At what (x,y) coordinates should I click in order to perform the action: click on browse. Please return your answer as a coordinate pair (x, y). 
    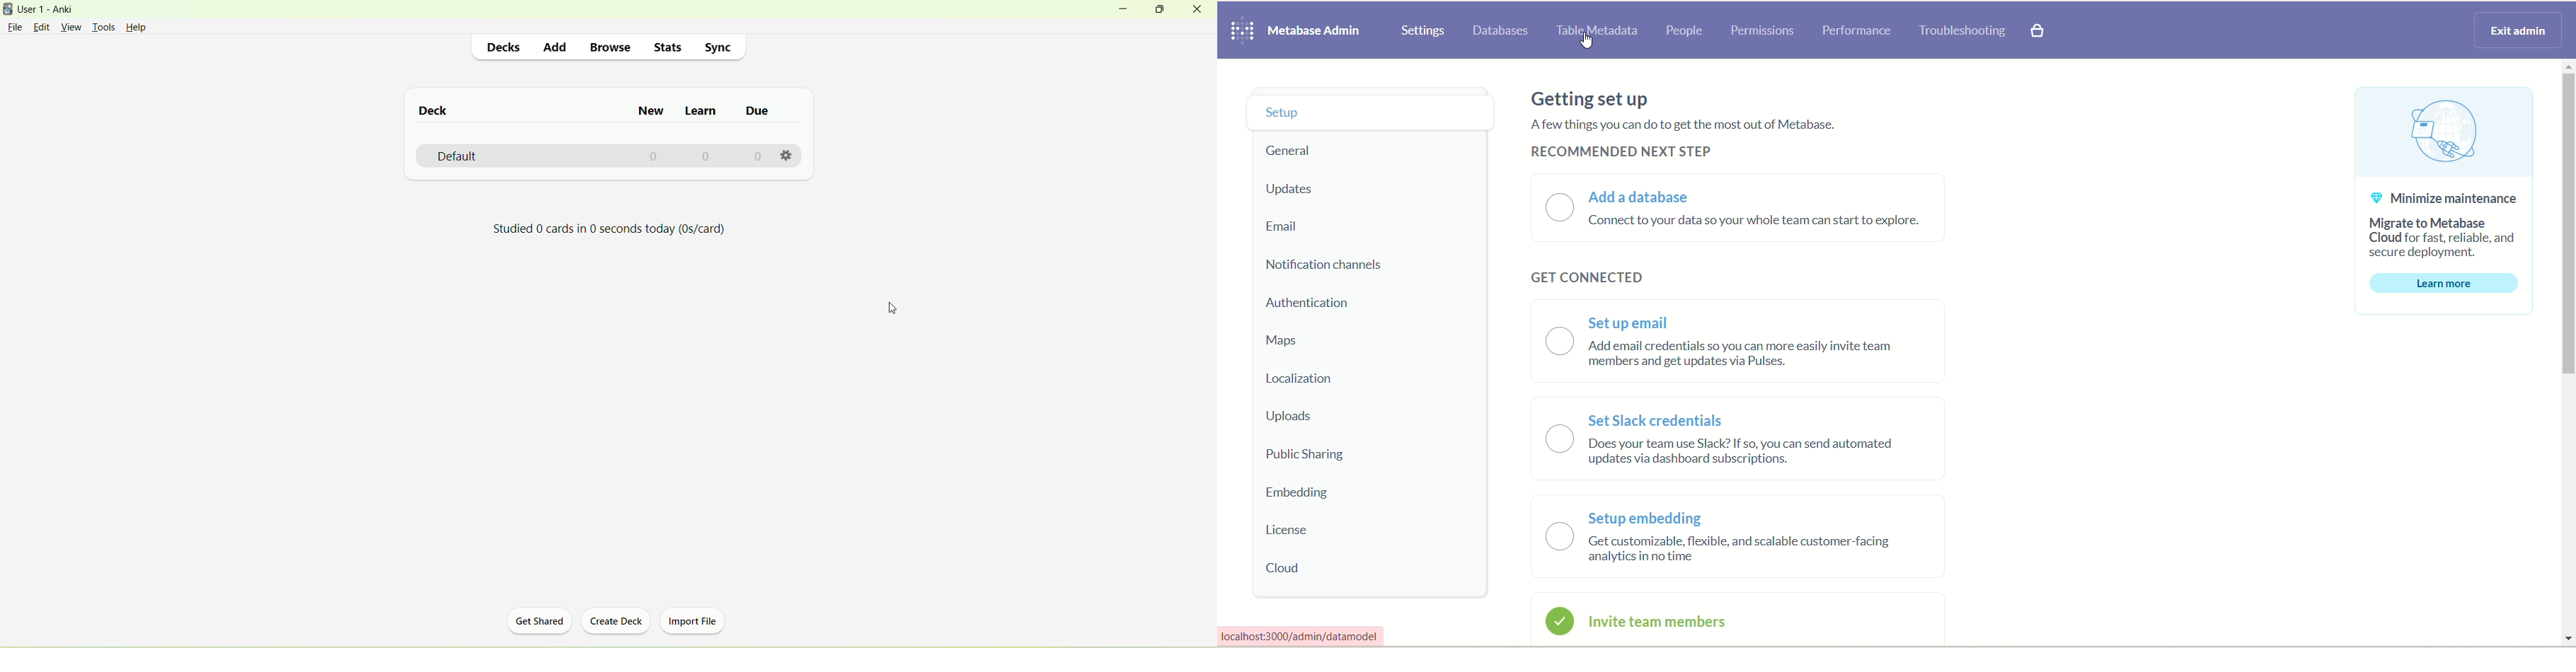
    Looking at the image, I should click on (610, 49).